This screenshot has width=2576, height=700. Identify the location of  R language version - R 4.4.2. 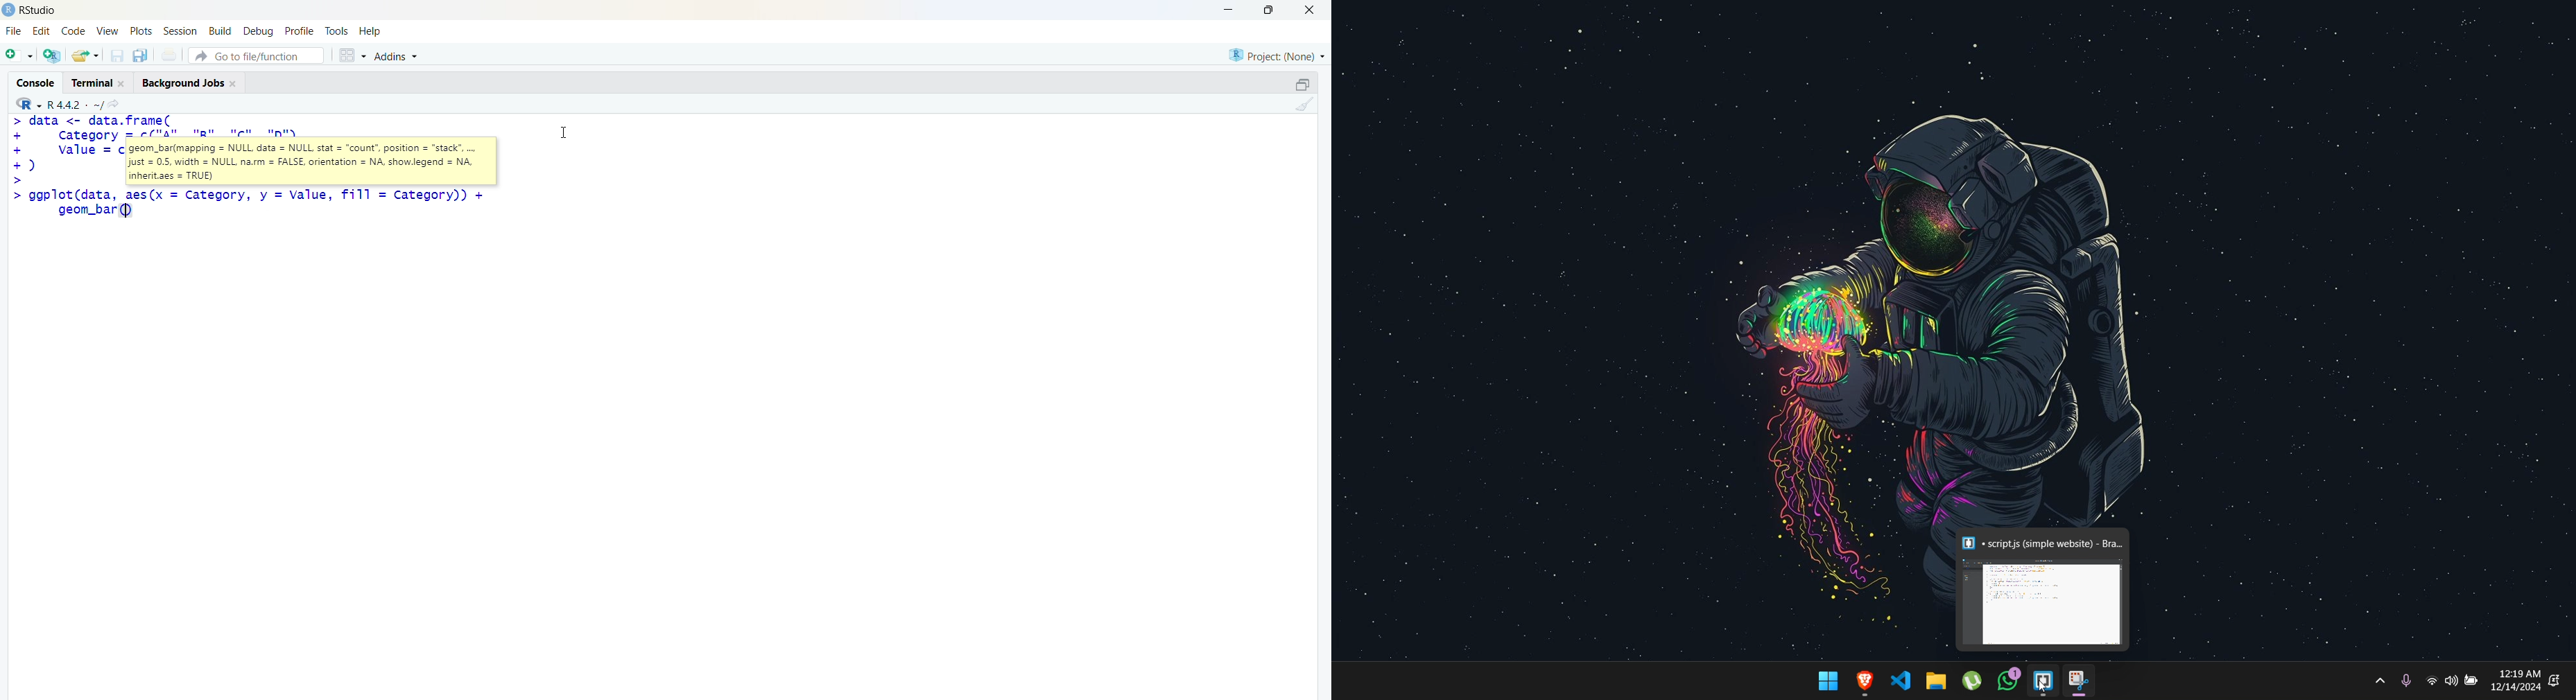
(75, 103).